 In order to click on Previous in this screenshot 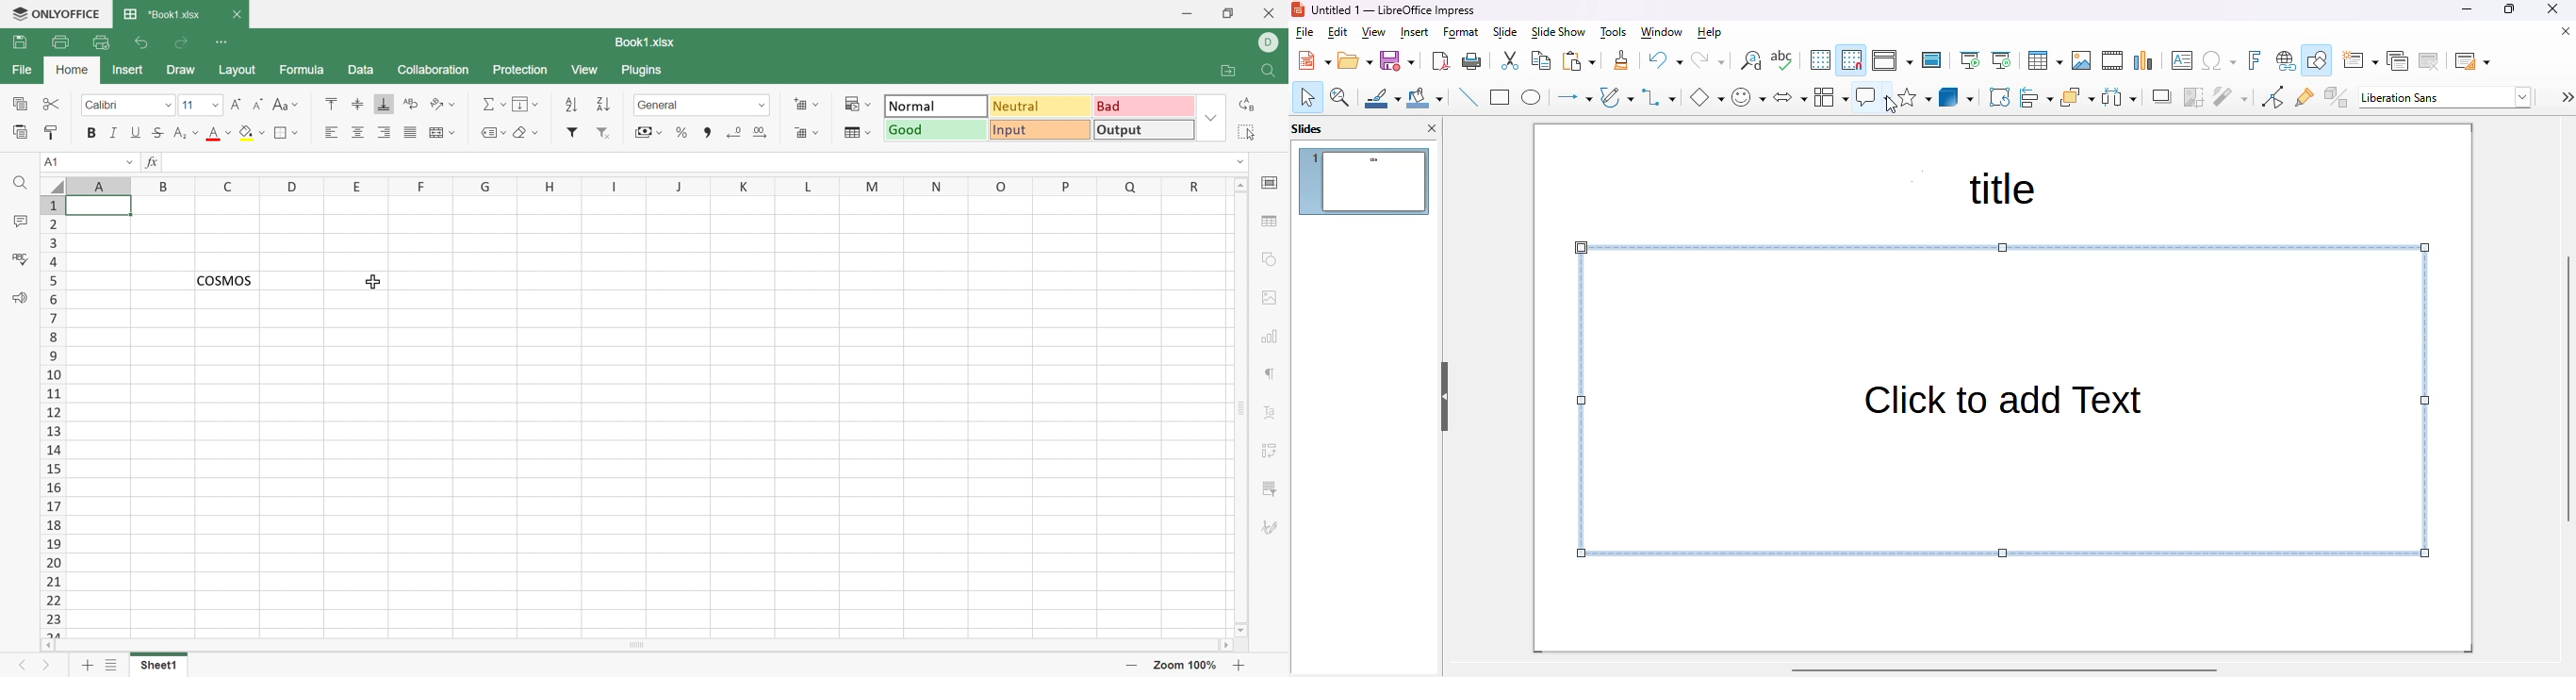, I will do `click(21, 666)`.